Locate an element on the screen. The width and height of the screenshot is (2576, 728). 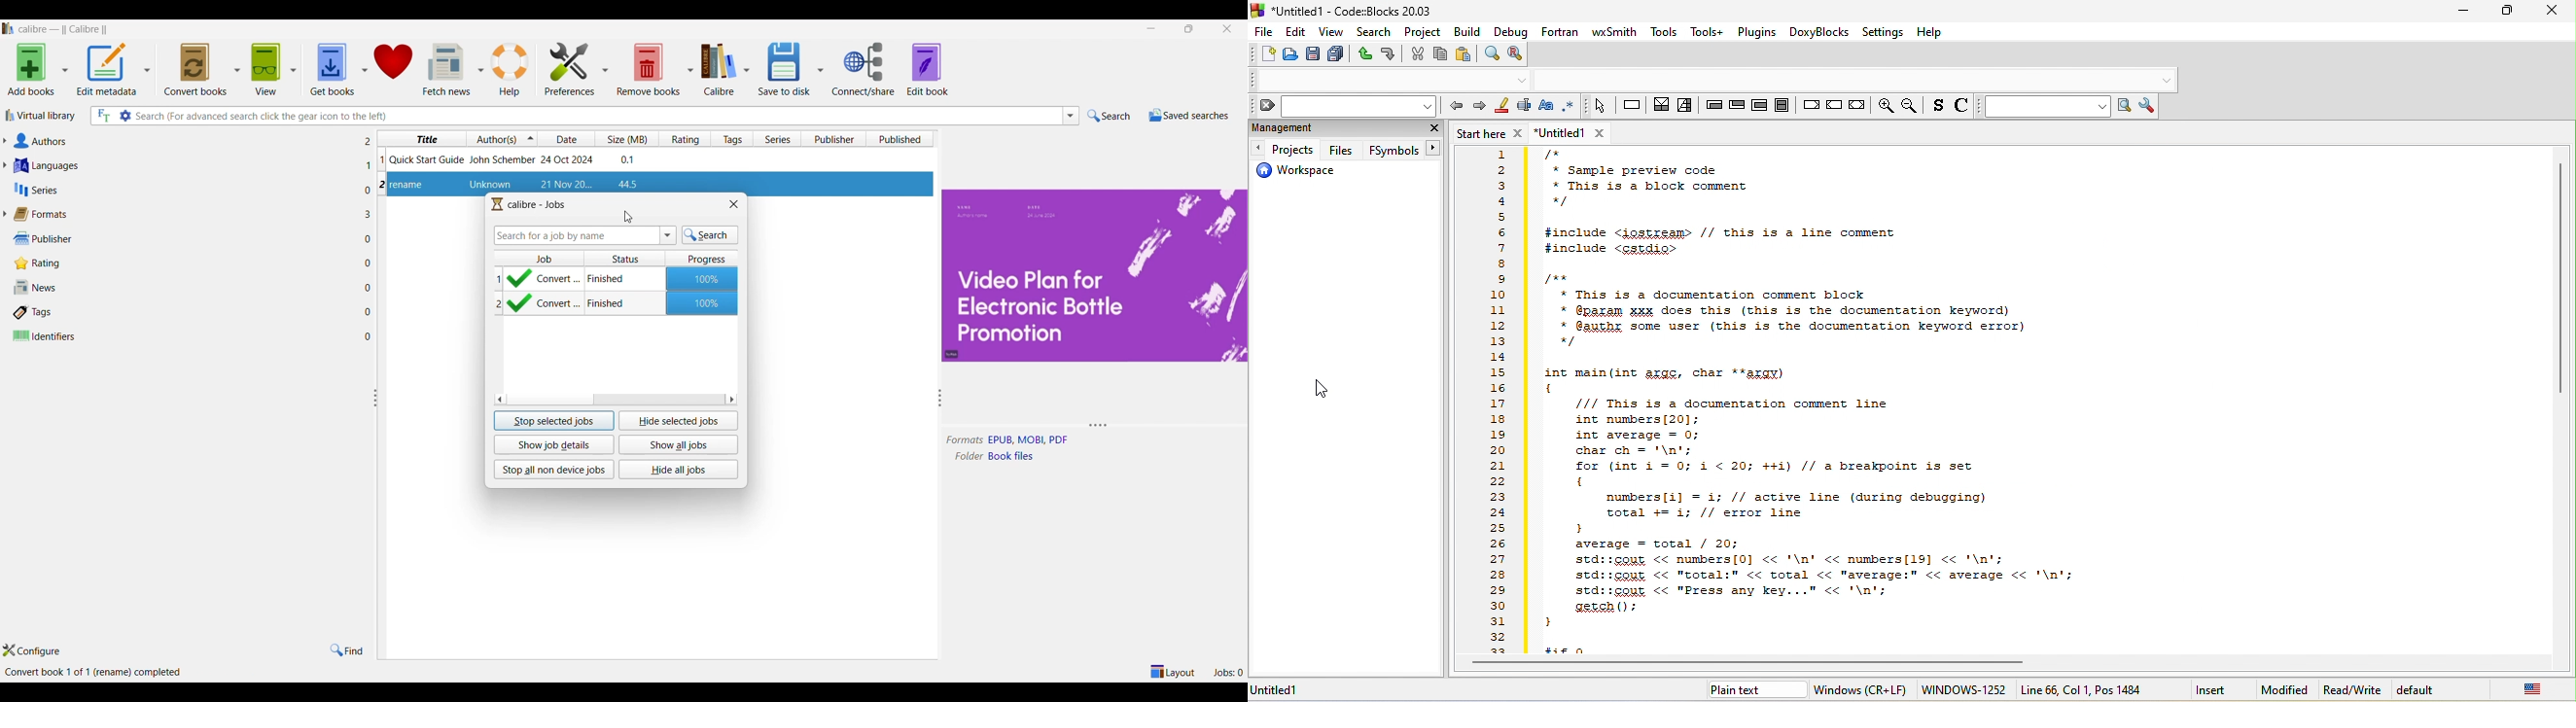
Show job details is located at coordinates (554, 445).